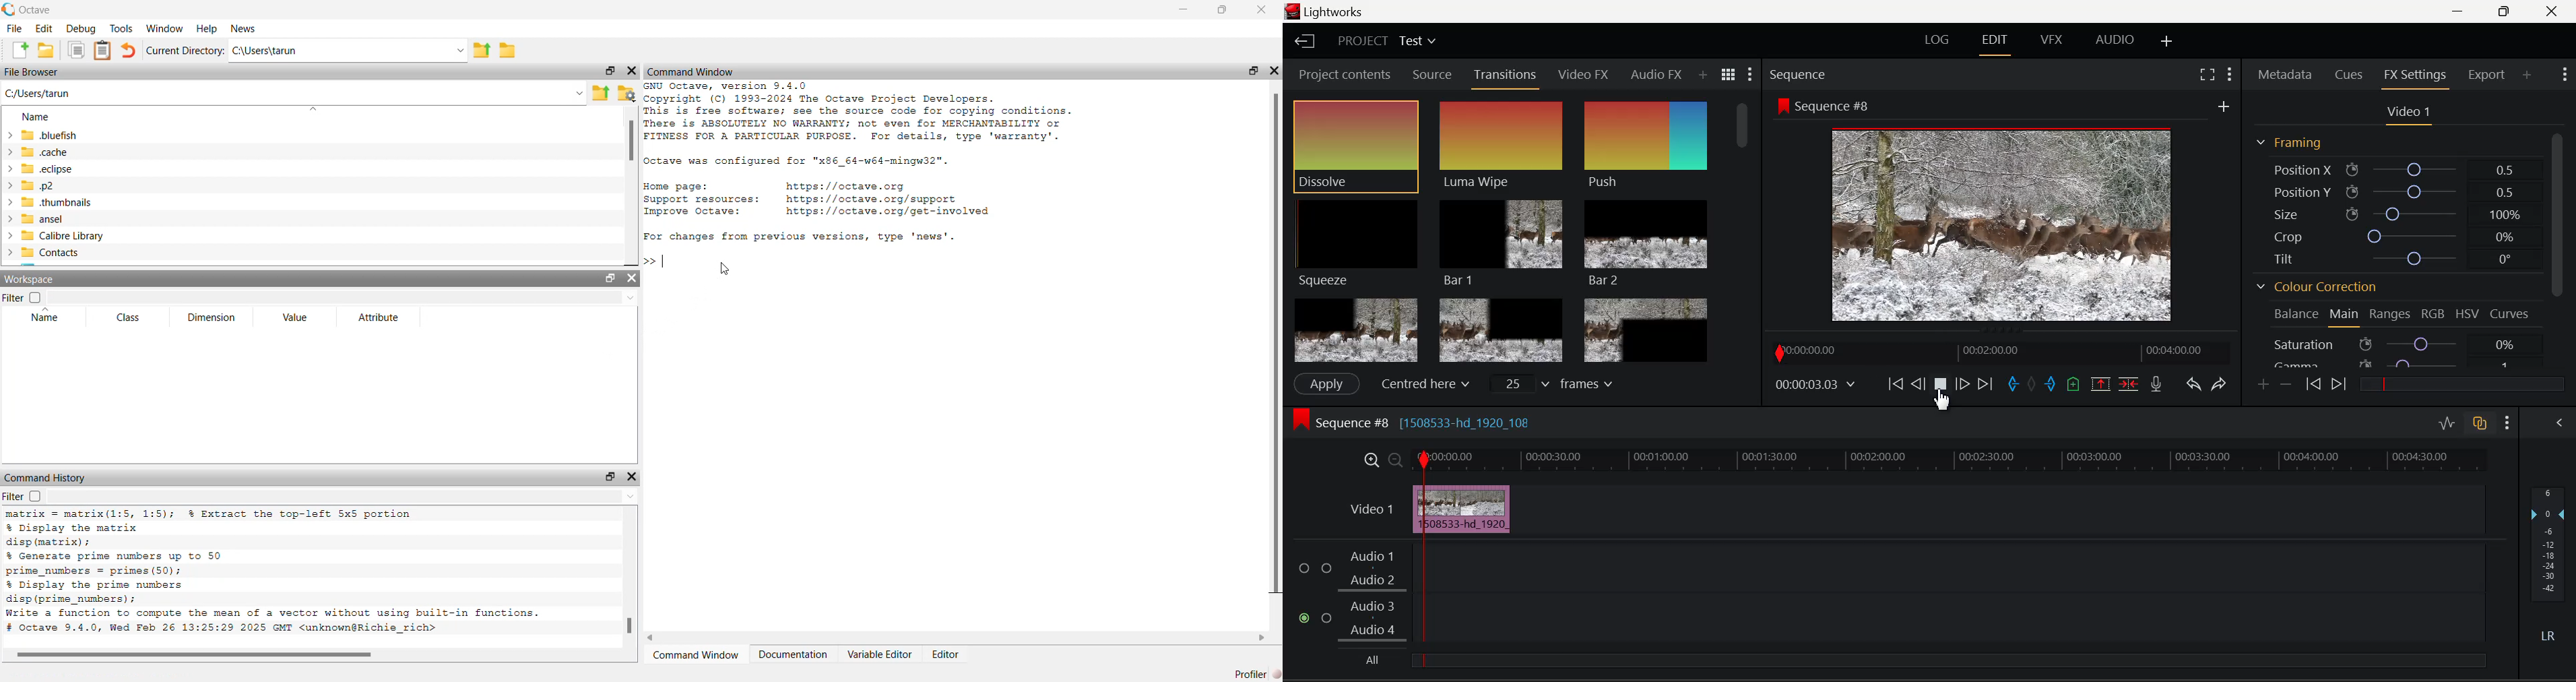 The height and width of the screenshot is (700, 2576). What do you see at coordinates (1423, 560) in the screenshot?
I see `Mark In Point` at bounding box center [1423, 560].